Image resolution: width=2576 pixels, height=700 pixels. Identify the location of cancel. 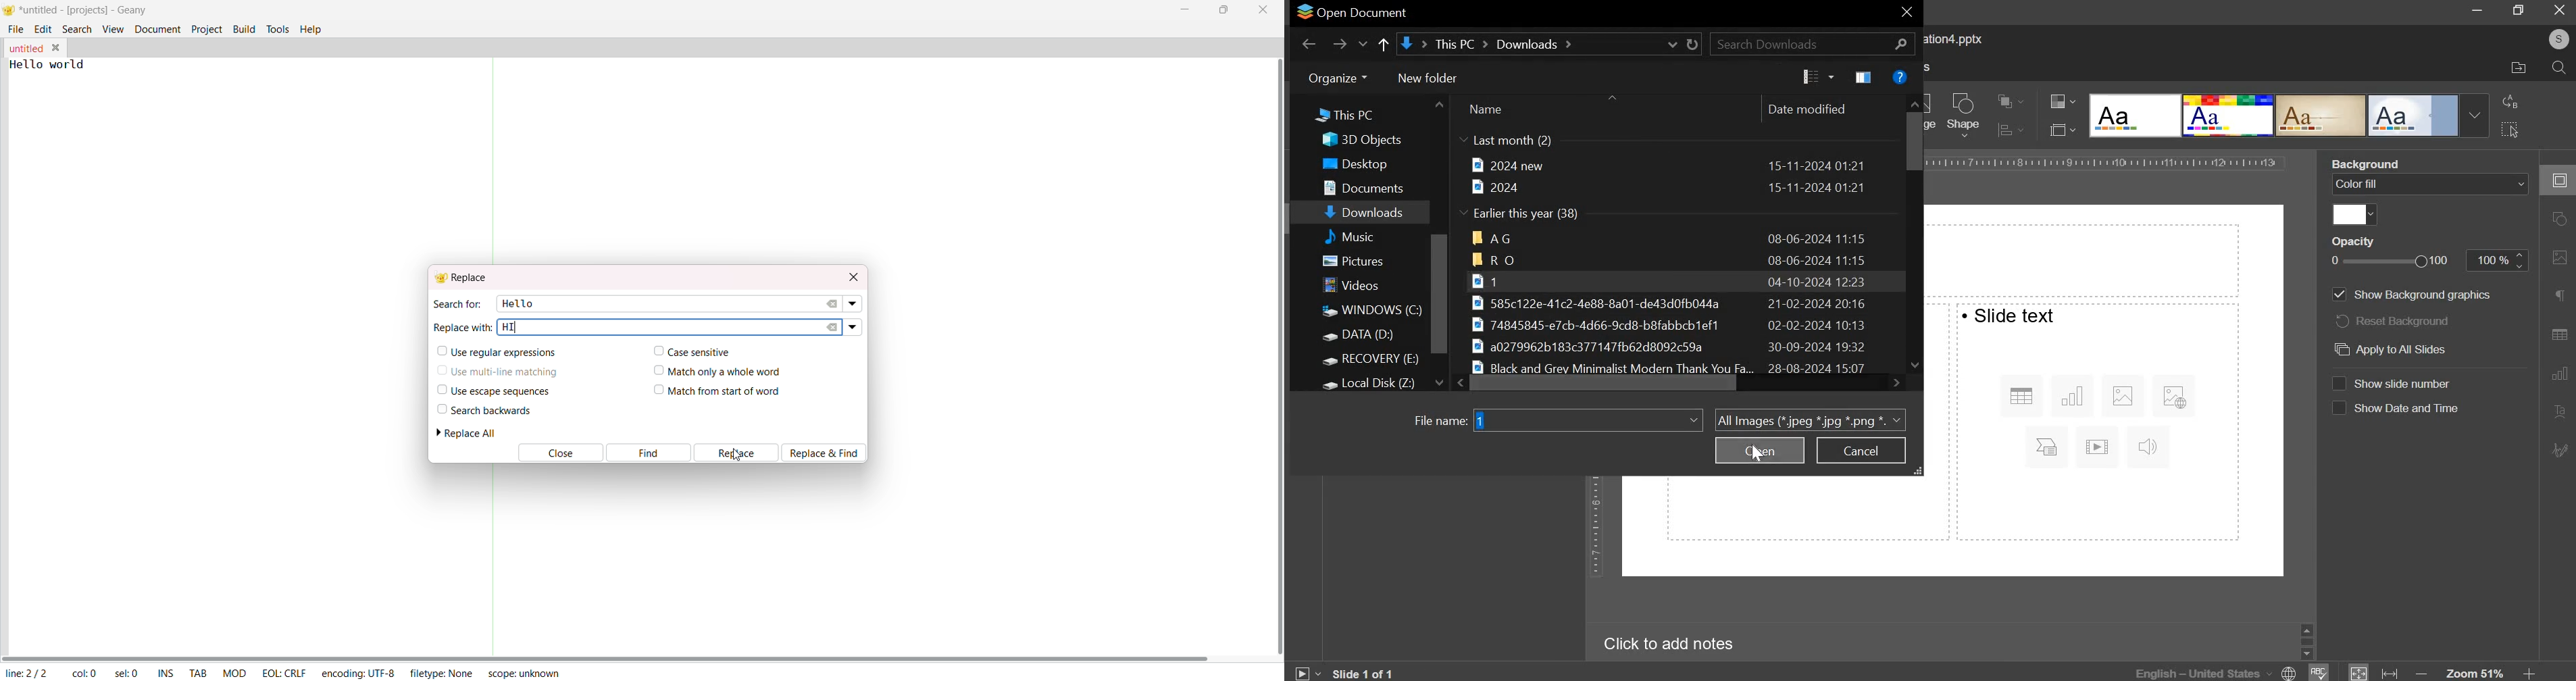
(1861, 451).